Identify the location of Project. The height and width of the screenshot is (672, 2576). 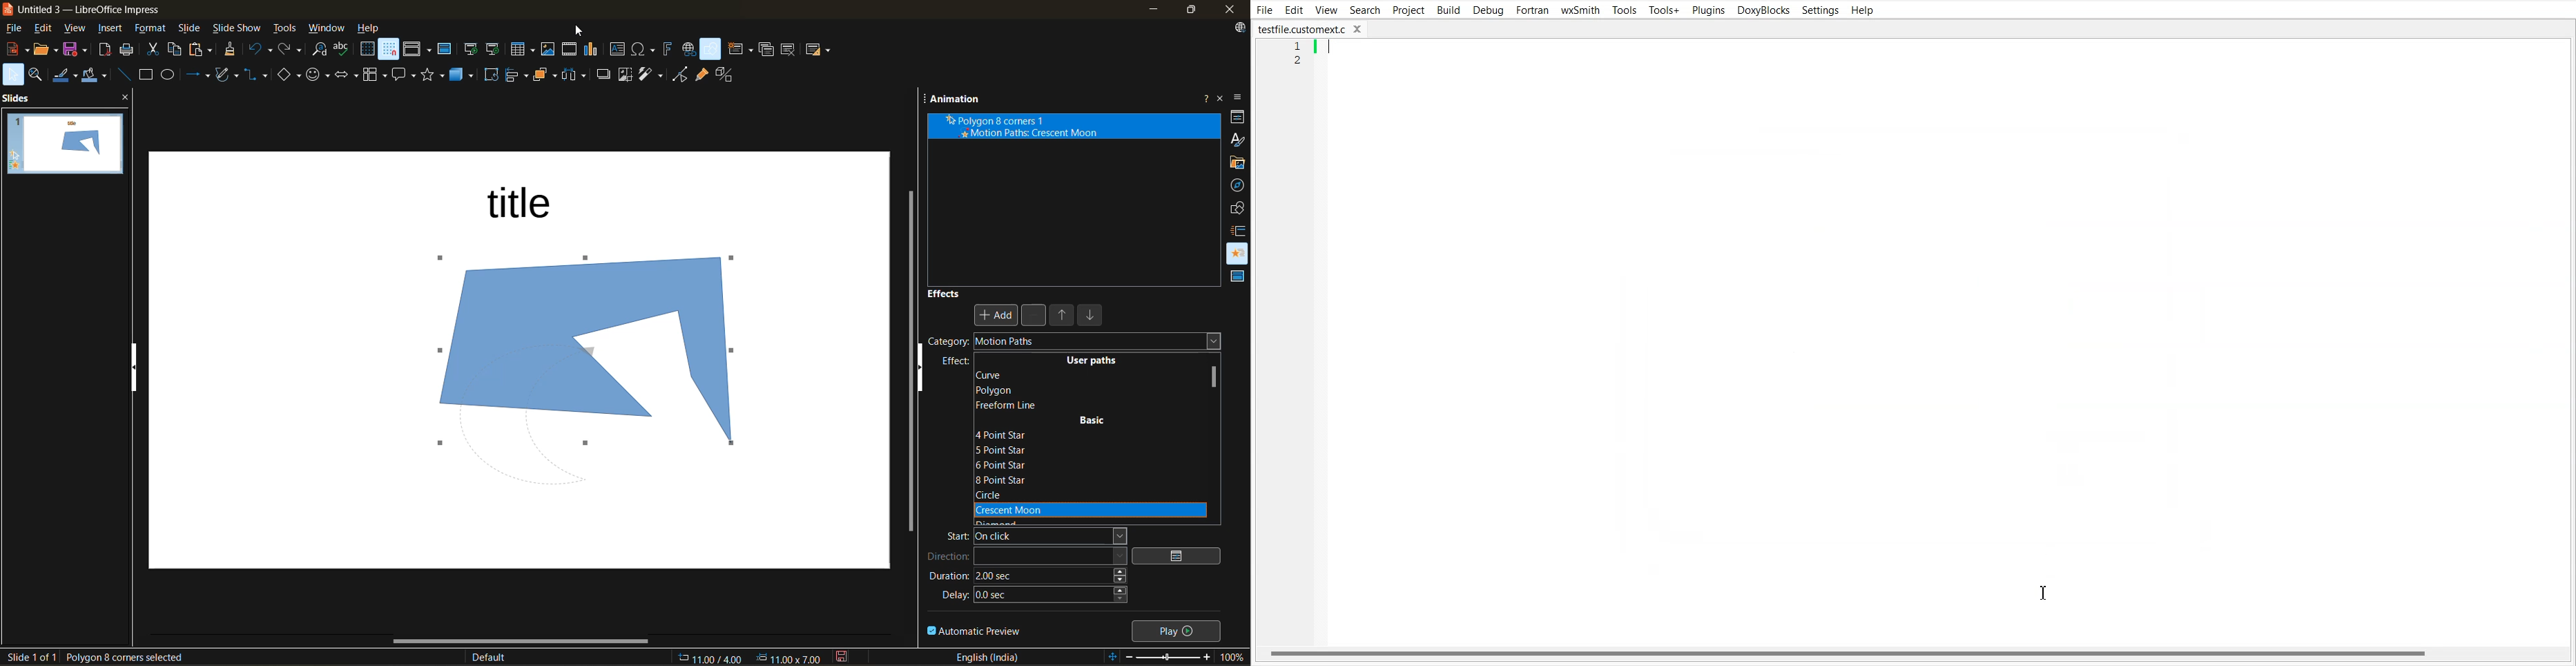
(1407, 10).